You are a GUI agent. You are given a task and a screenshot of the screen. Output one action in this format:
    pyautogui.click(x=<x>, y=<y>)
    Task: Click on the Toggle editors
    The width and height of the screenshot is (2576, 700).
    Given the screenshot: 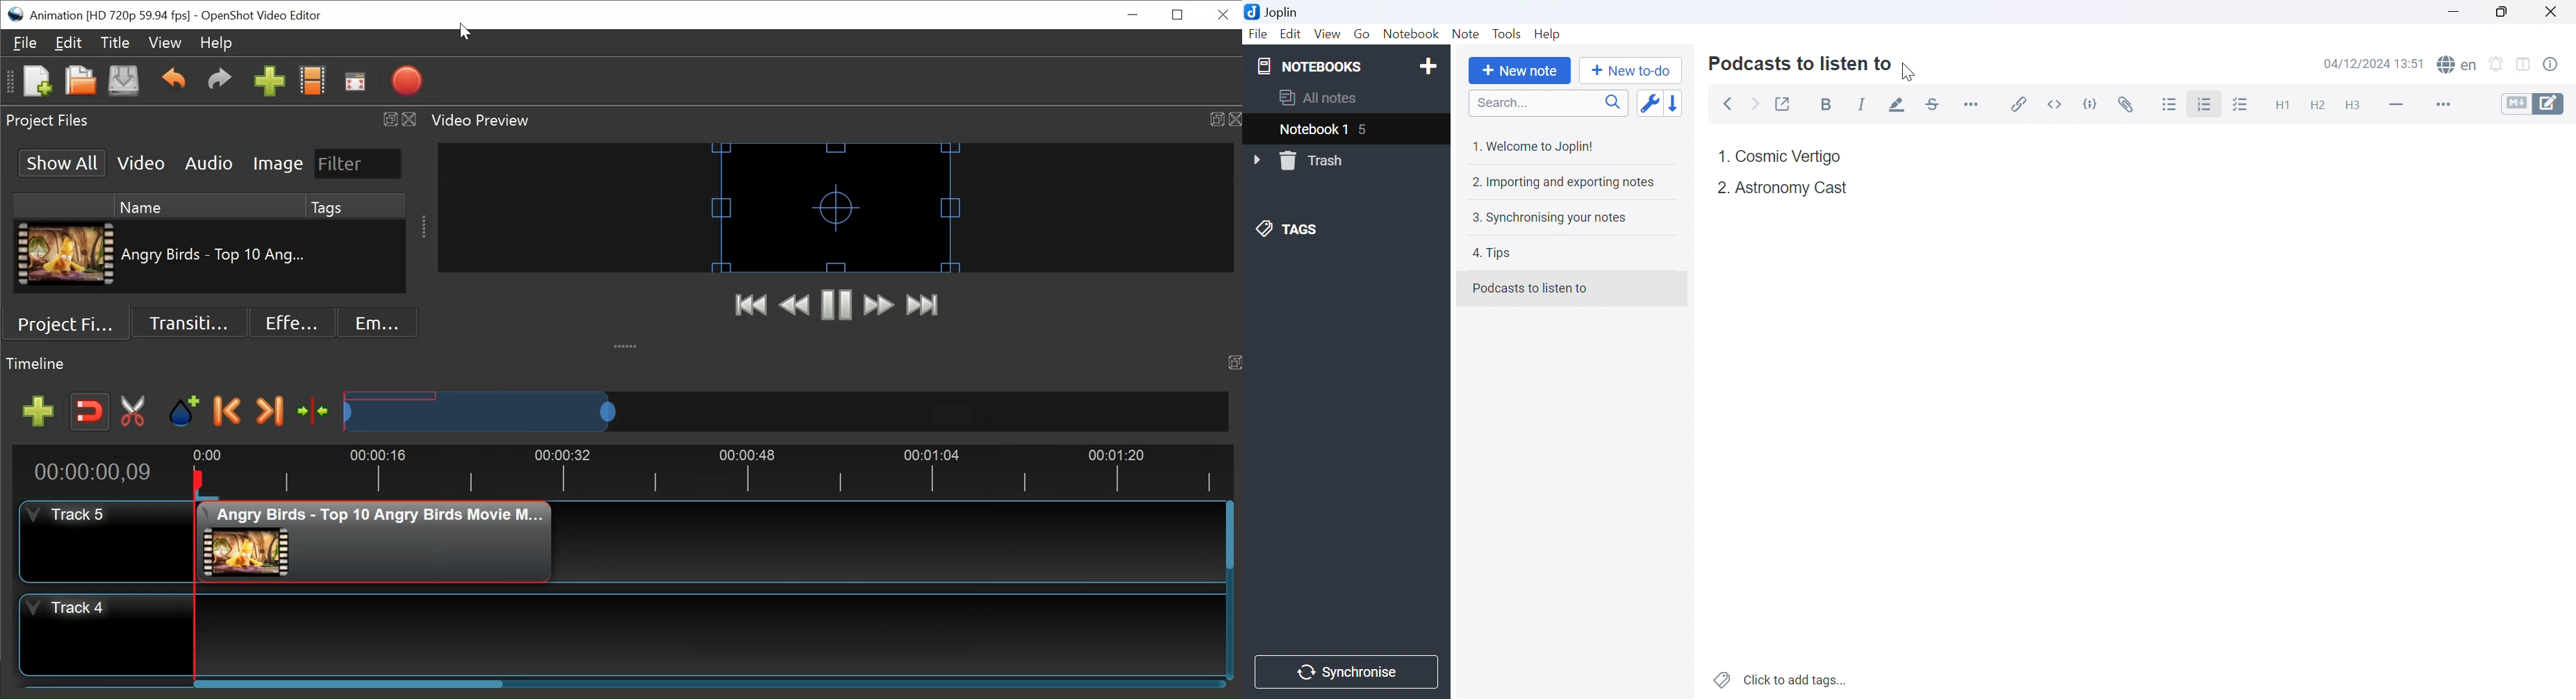 What is the action you would take?
    pyautogui.click(x=2538, y=104)
    